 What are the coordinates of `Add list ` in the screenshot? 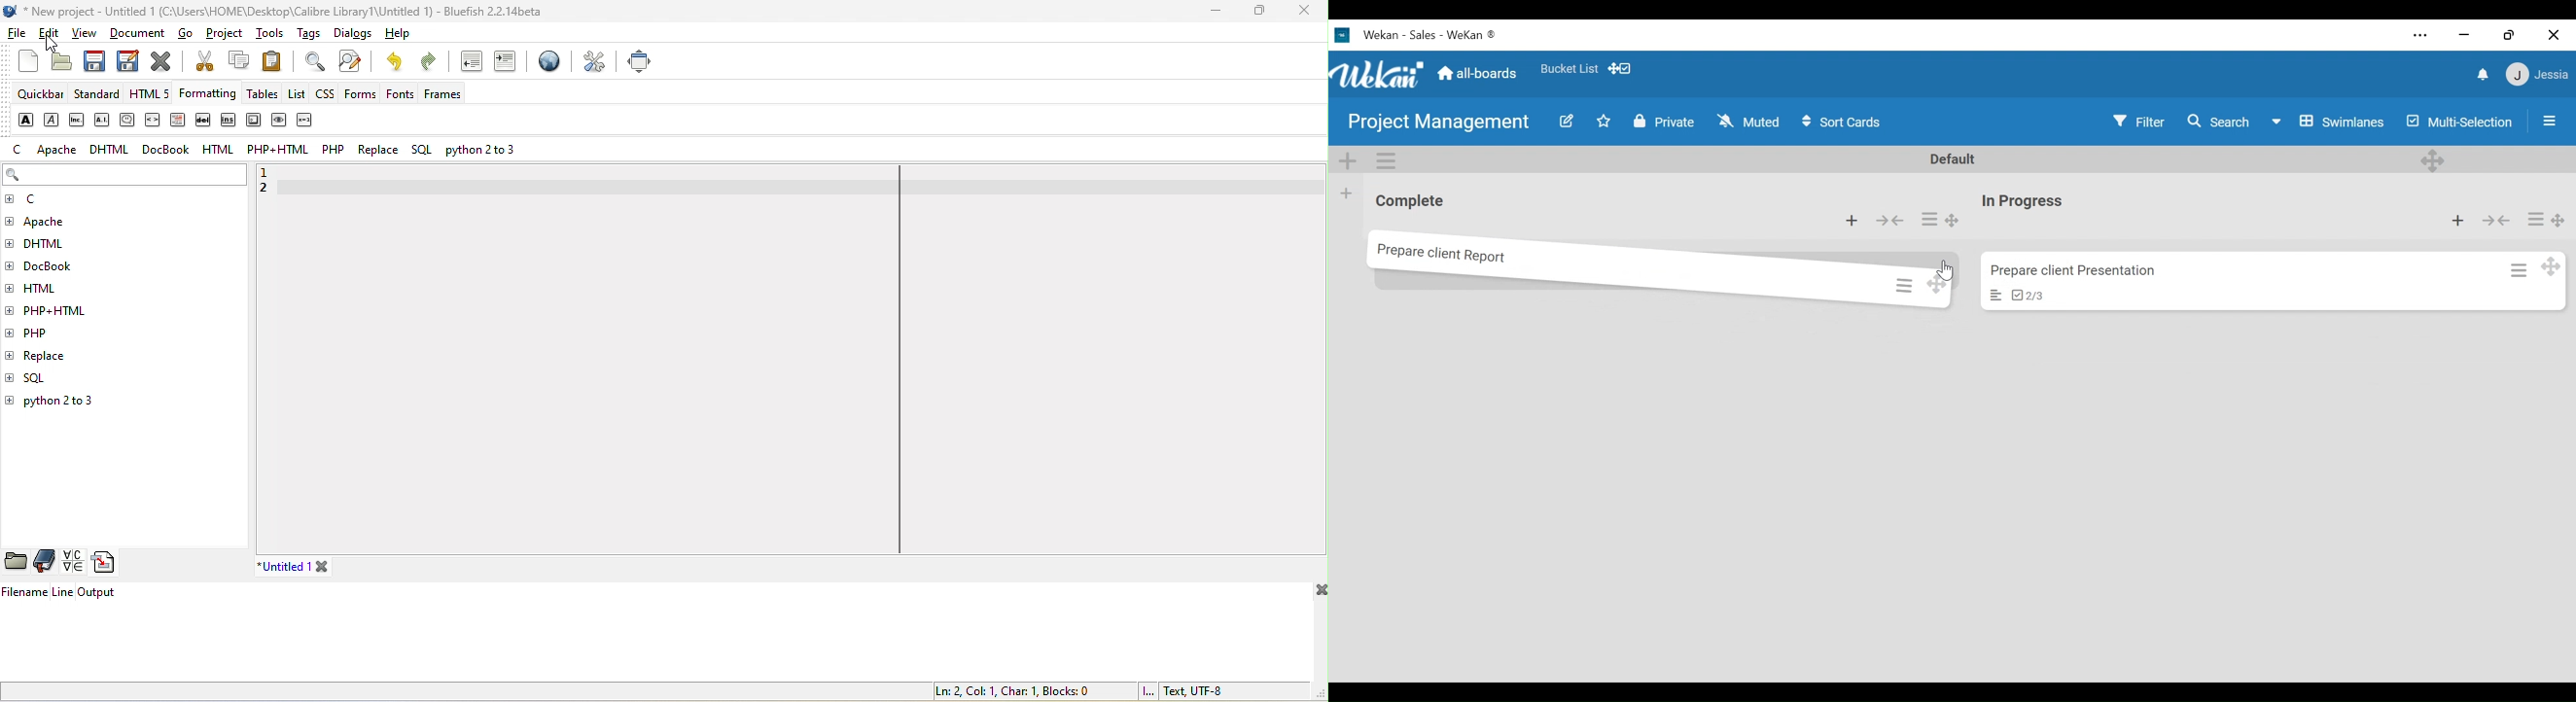 It's located at (1346, 193).